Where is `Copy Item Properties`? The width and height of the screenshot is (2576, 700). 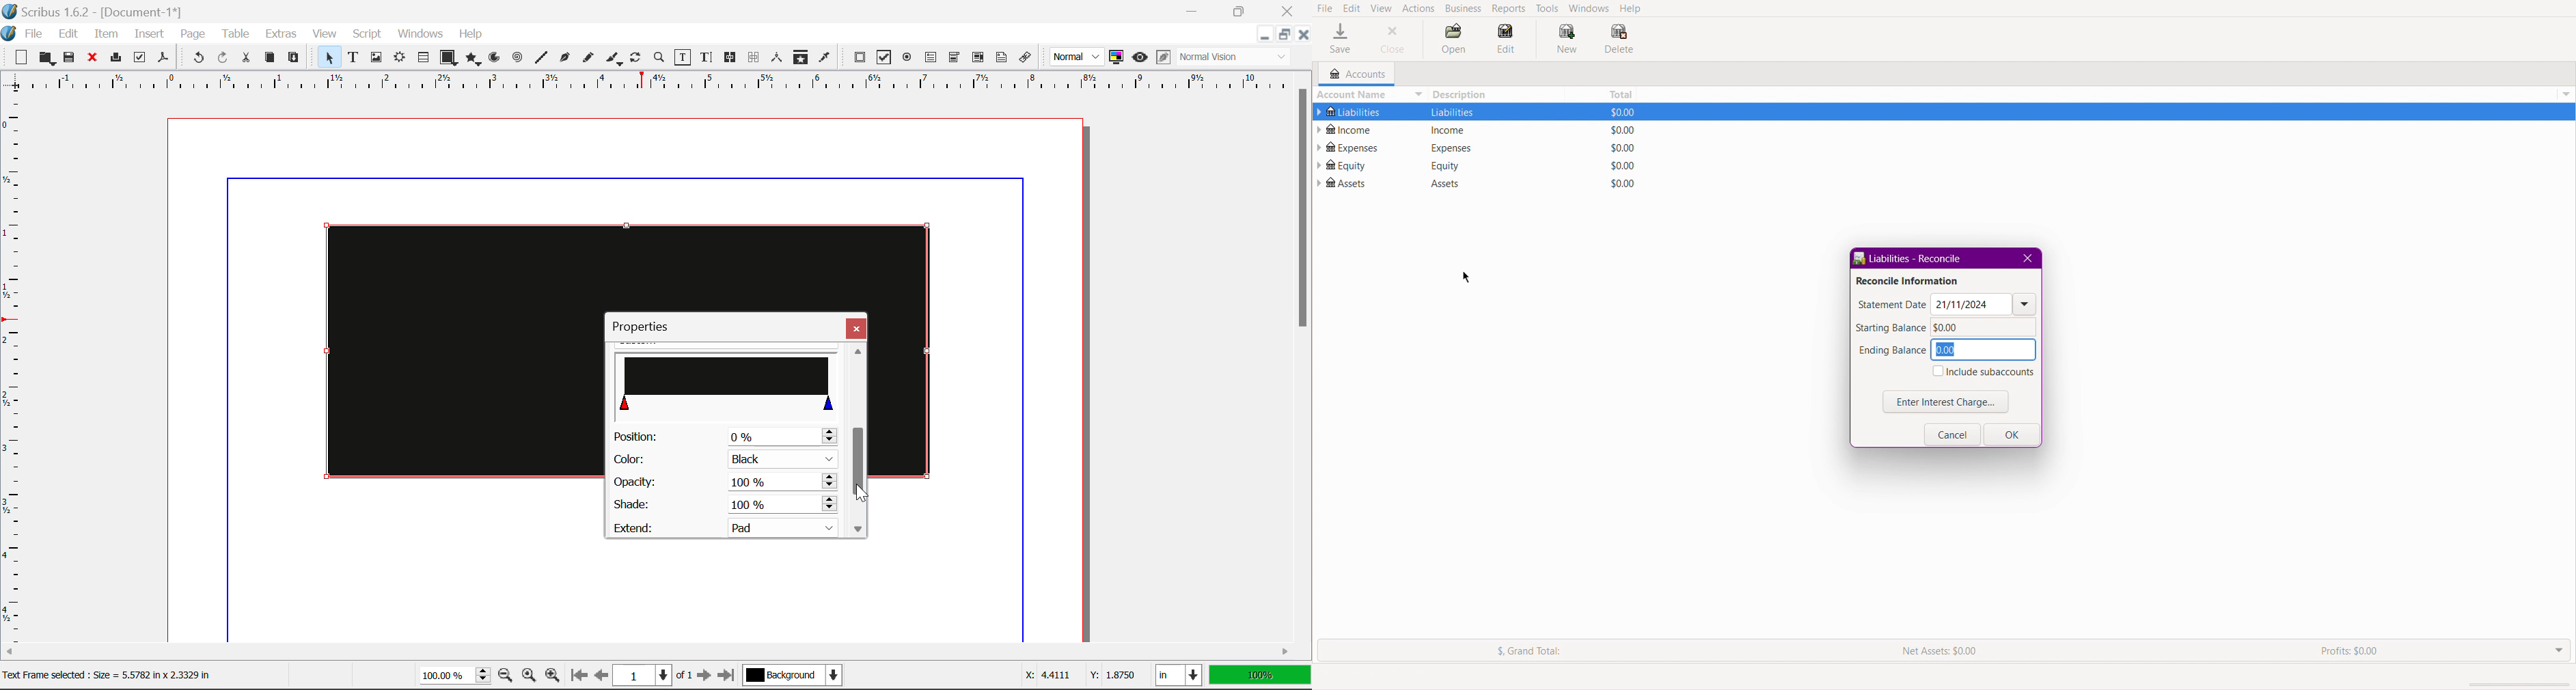 Copy Item Properties is located at coordinates (800, 59).